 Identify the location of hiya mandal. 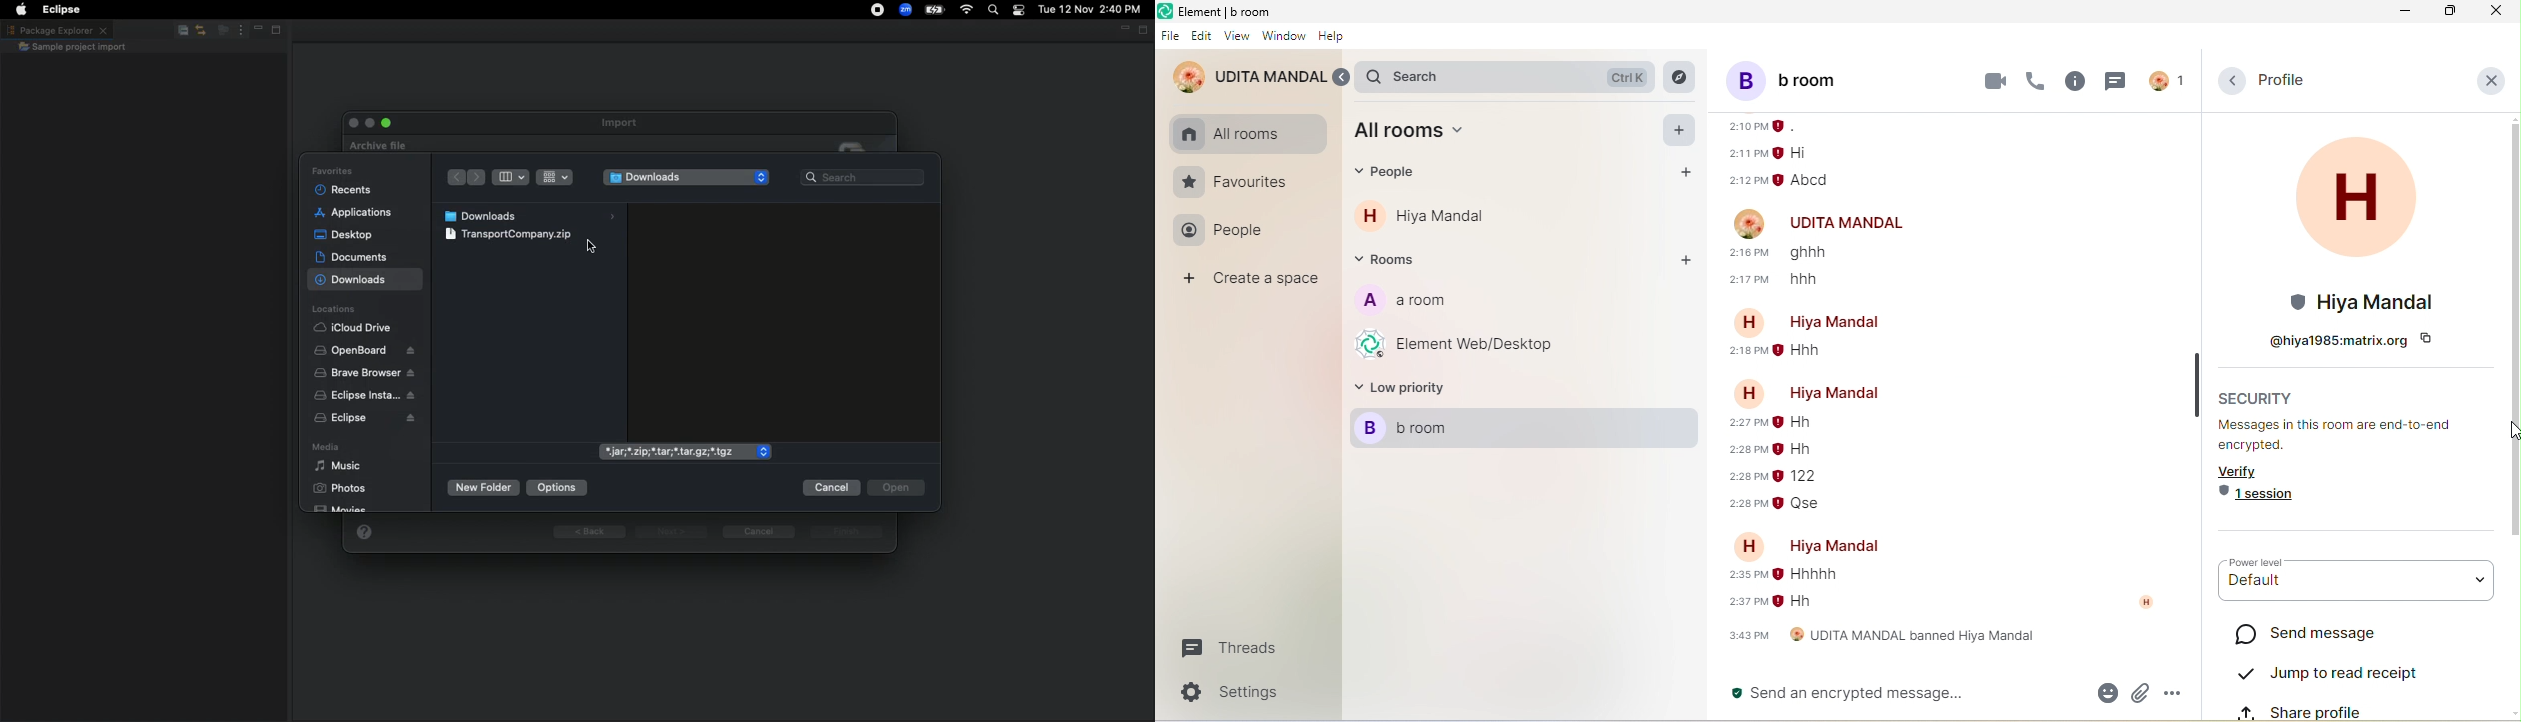
(1444, 216).